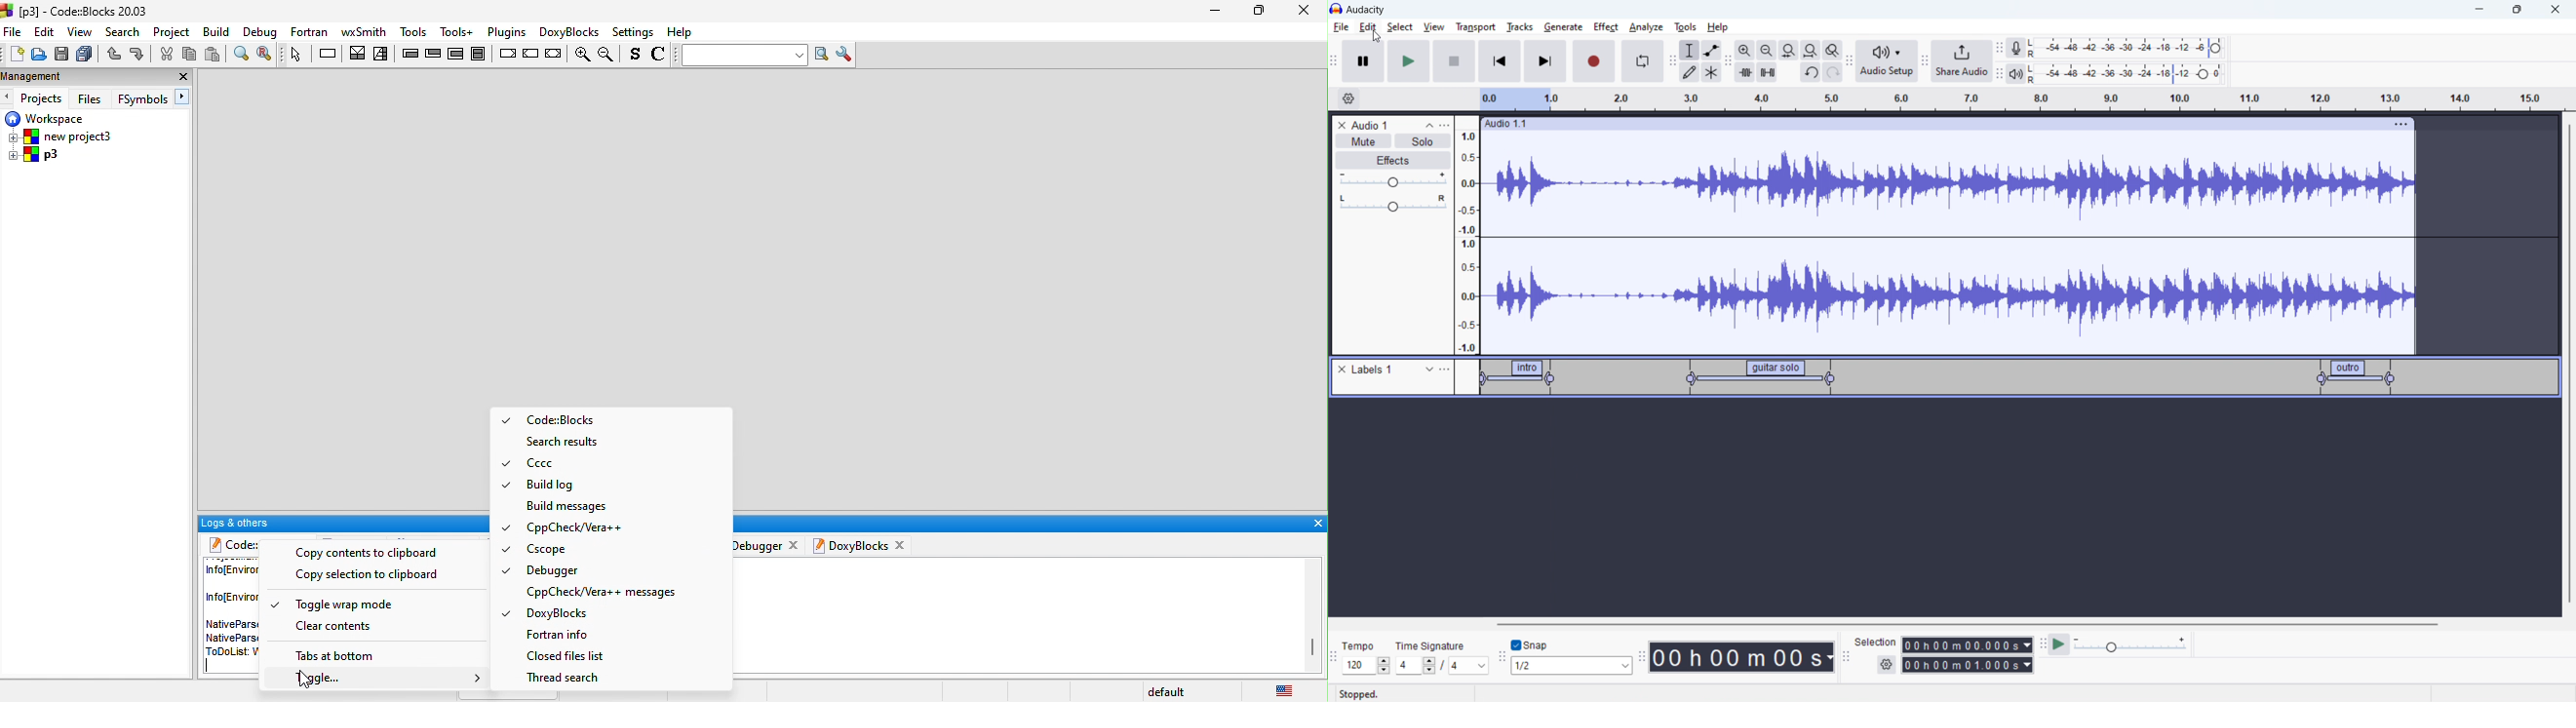  I want to click on text to search, so click(742, 55).